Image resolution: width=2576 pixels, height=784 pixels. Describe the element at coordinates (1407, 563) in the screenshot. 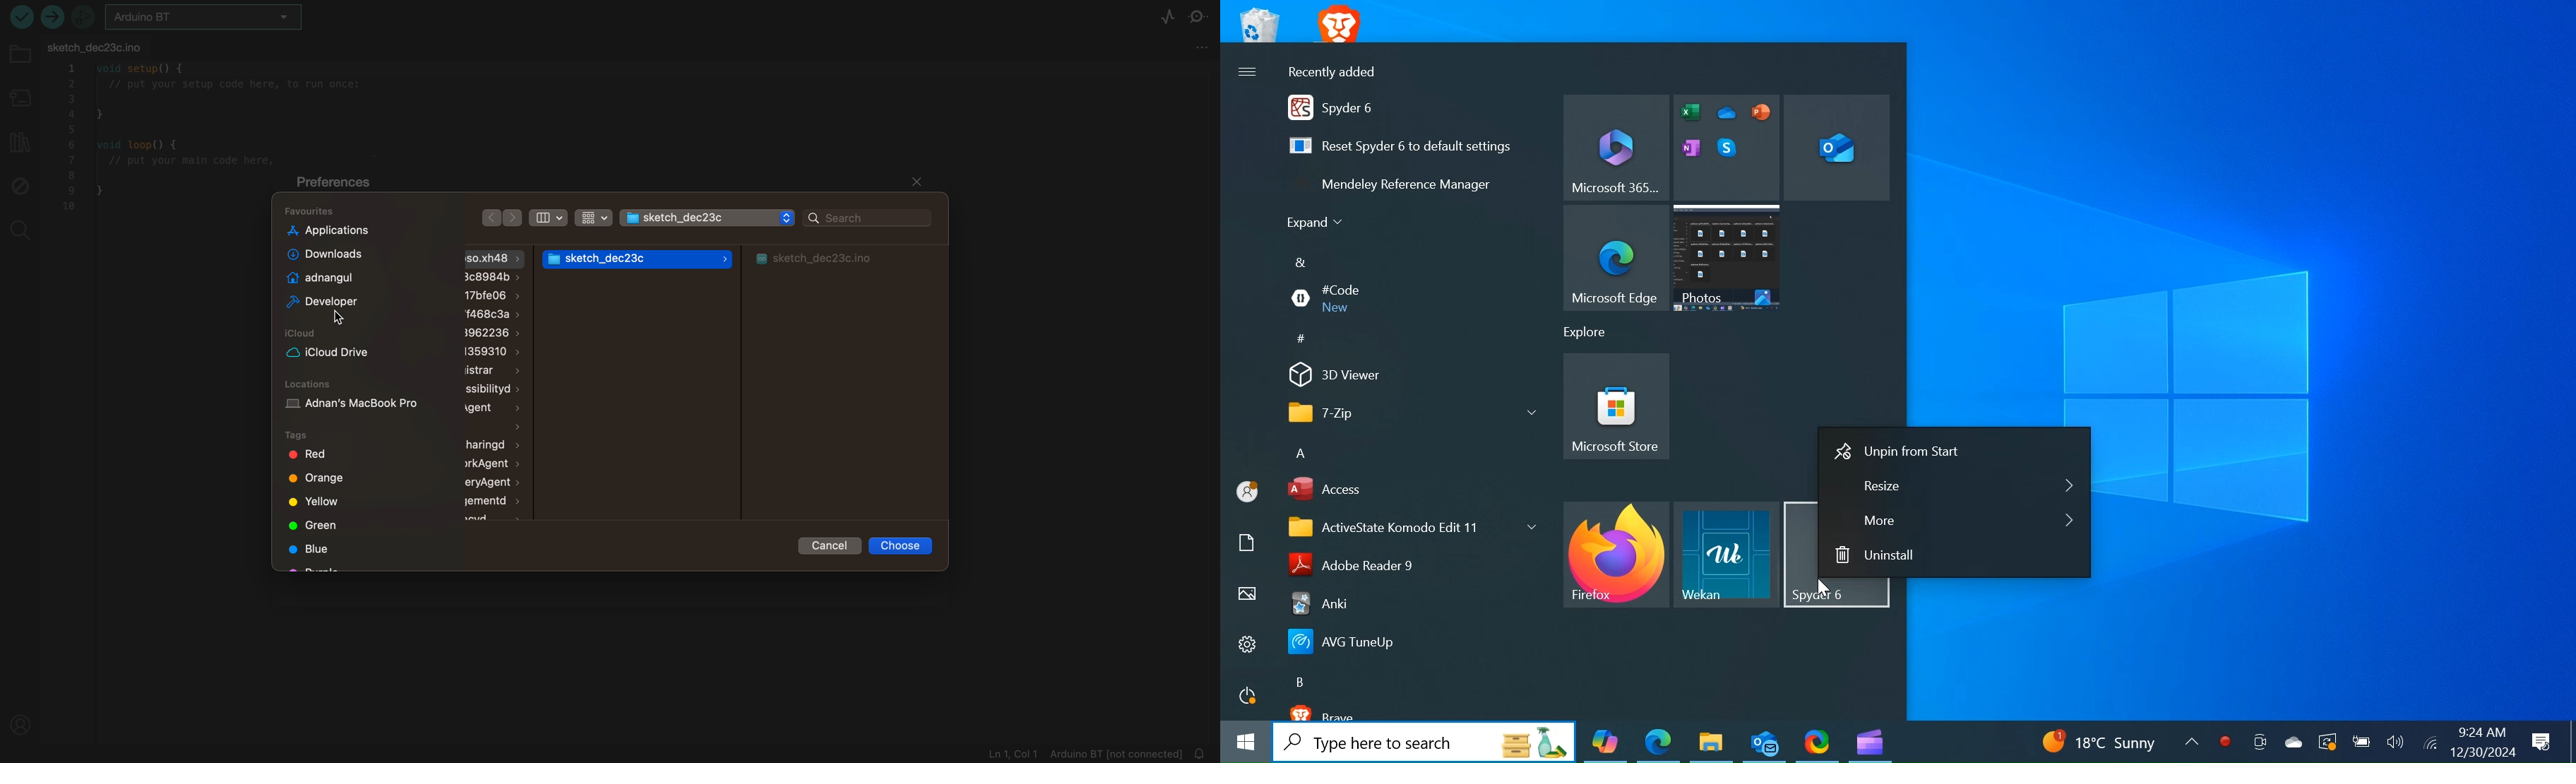

I see `Adobe Reader 9` at that location.